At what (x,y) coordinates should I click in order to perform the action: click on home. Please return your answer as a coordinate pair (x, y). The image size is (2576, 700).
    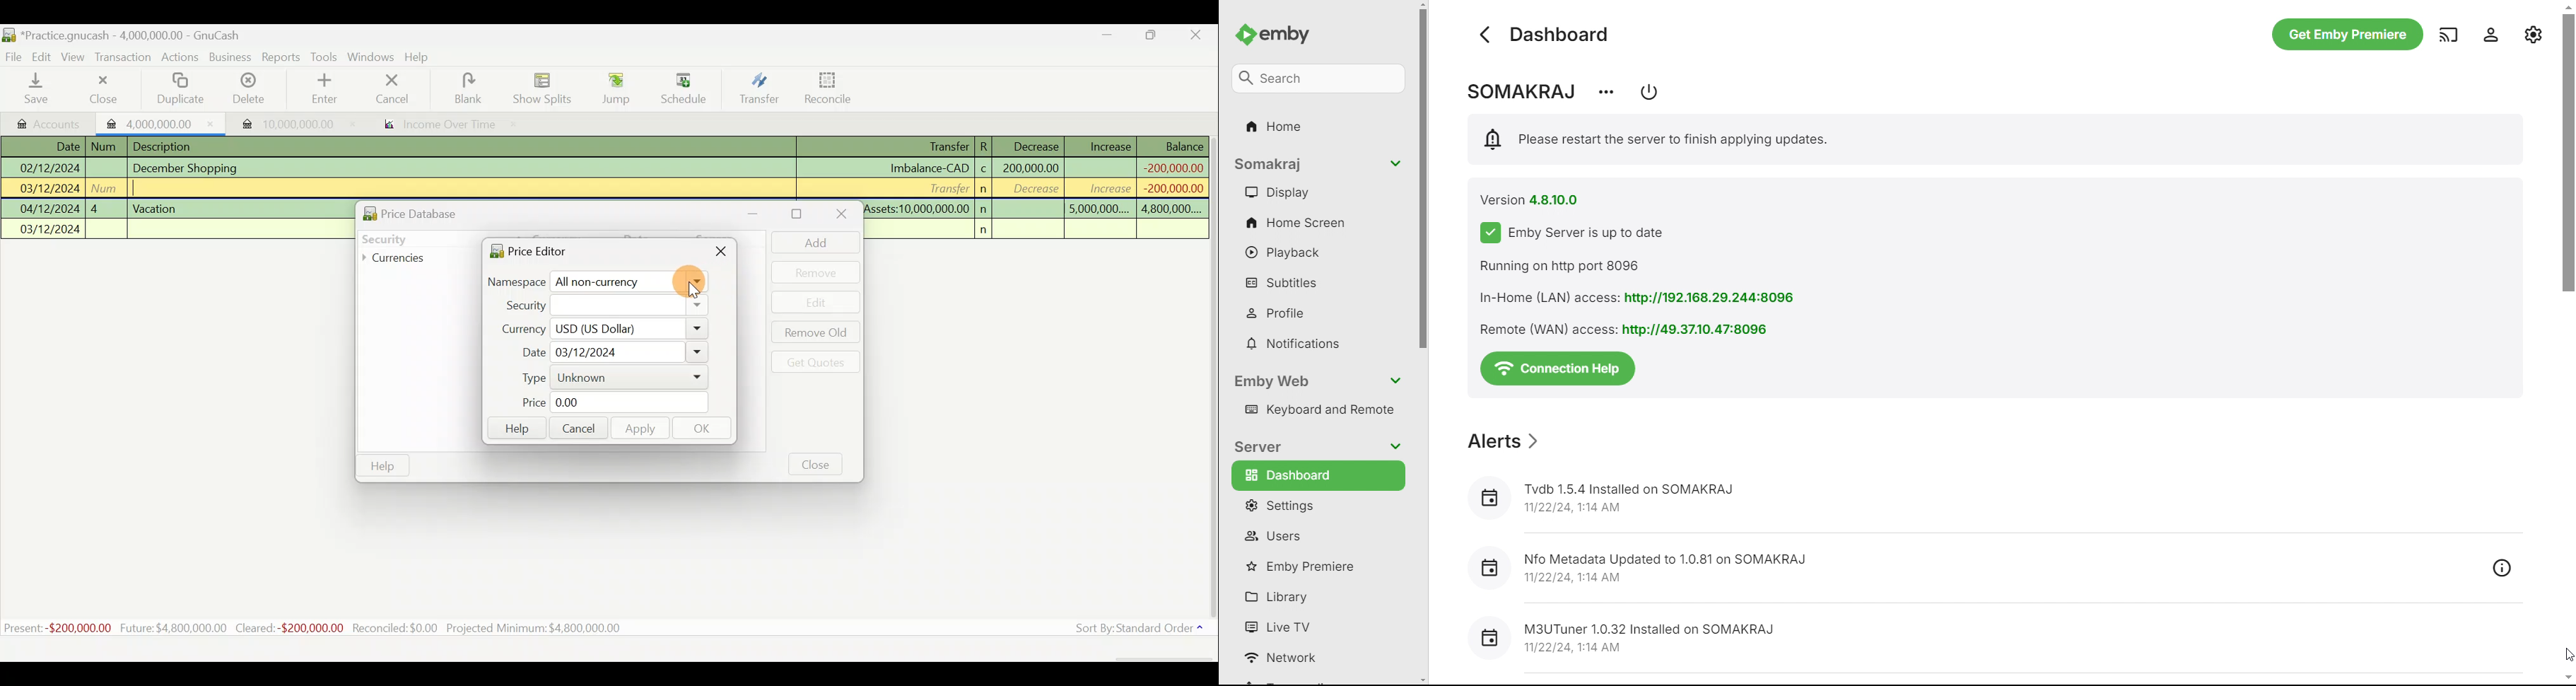
    Looking at the image, I should click on (1318, 129).